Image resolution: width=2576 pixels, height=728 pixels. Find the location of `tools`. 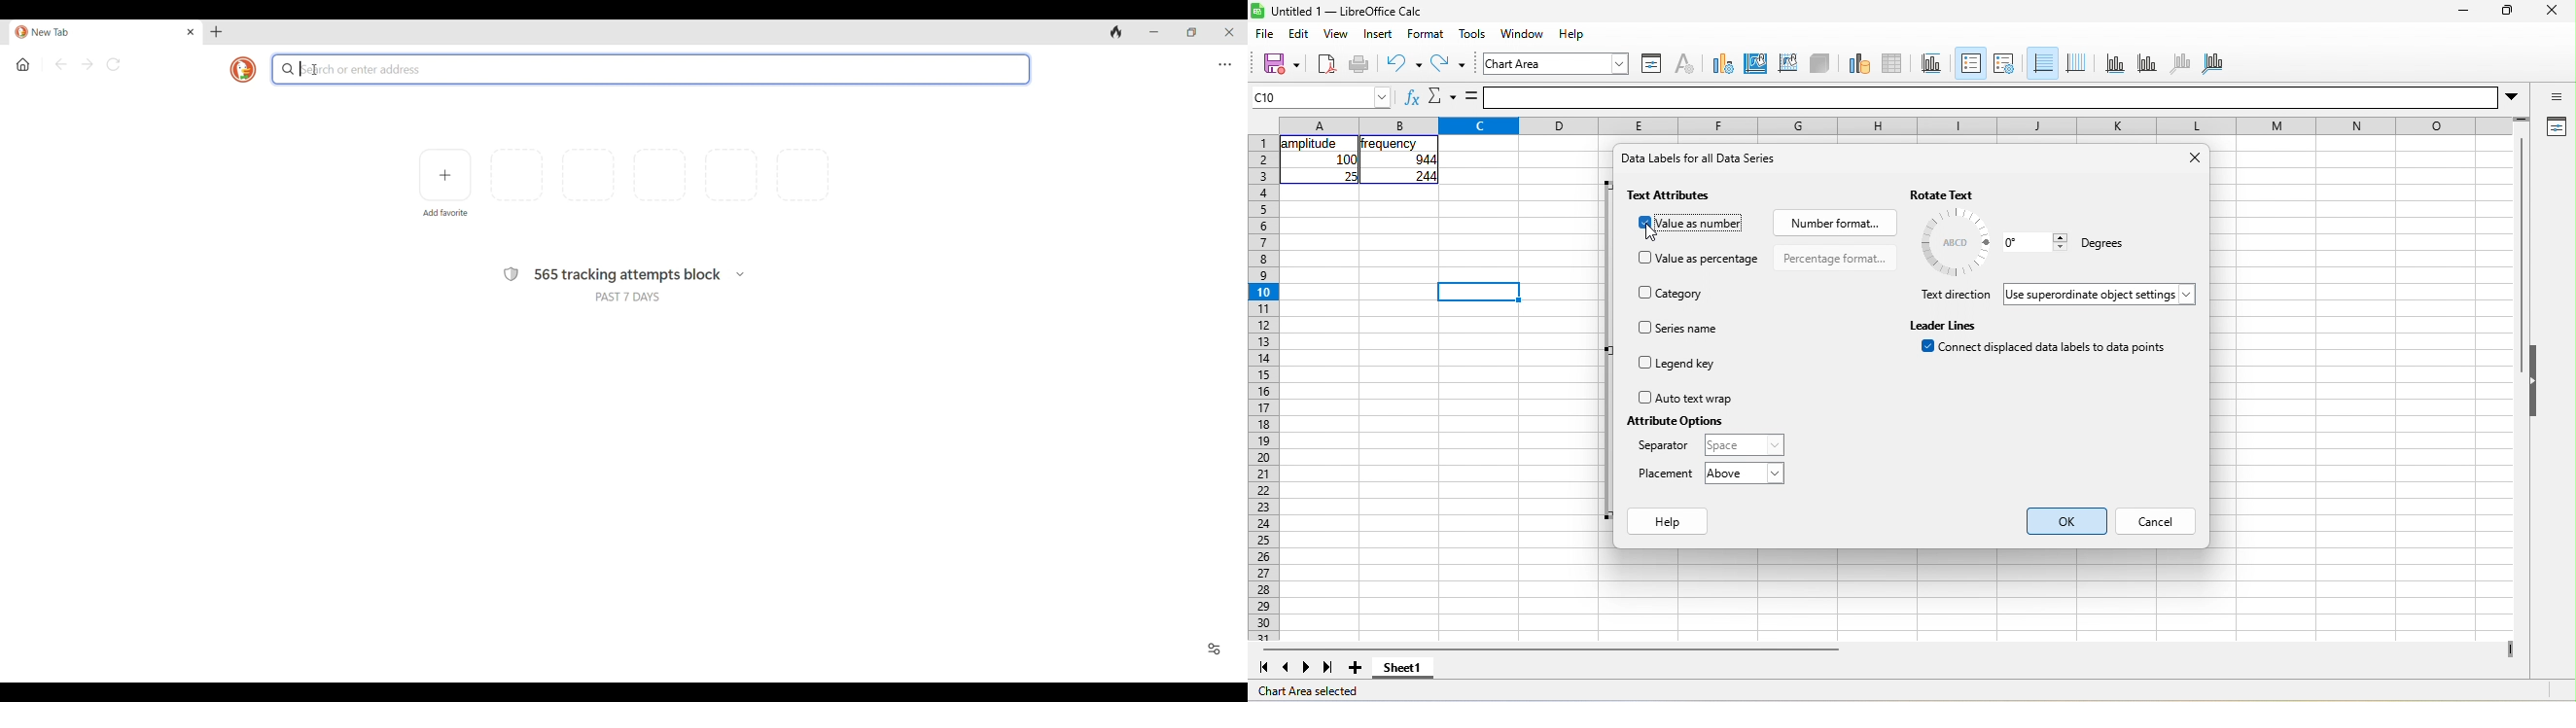

tools is located at coordinates (1472, 34).